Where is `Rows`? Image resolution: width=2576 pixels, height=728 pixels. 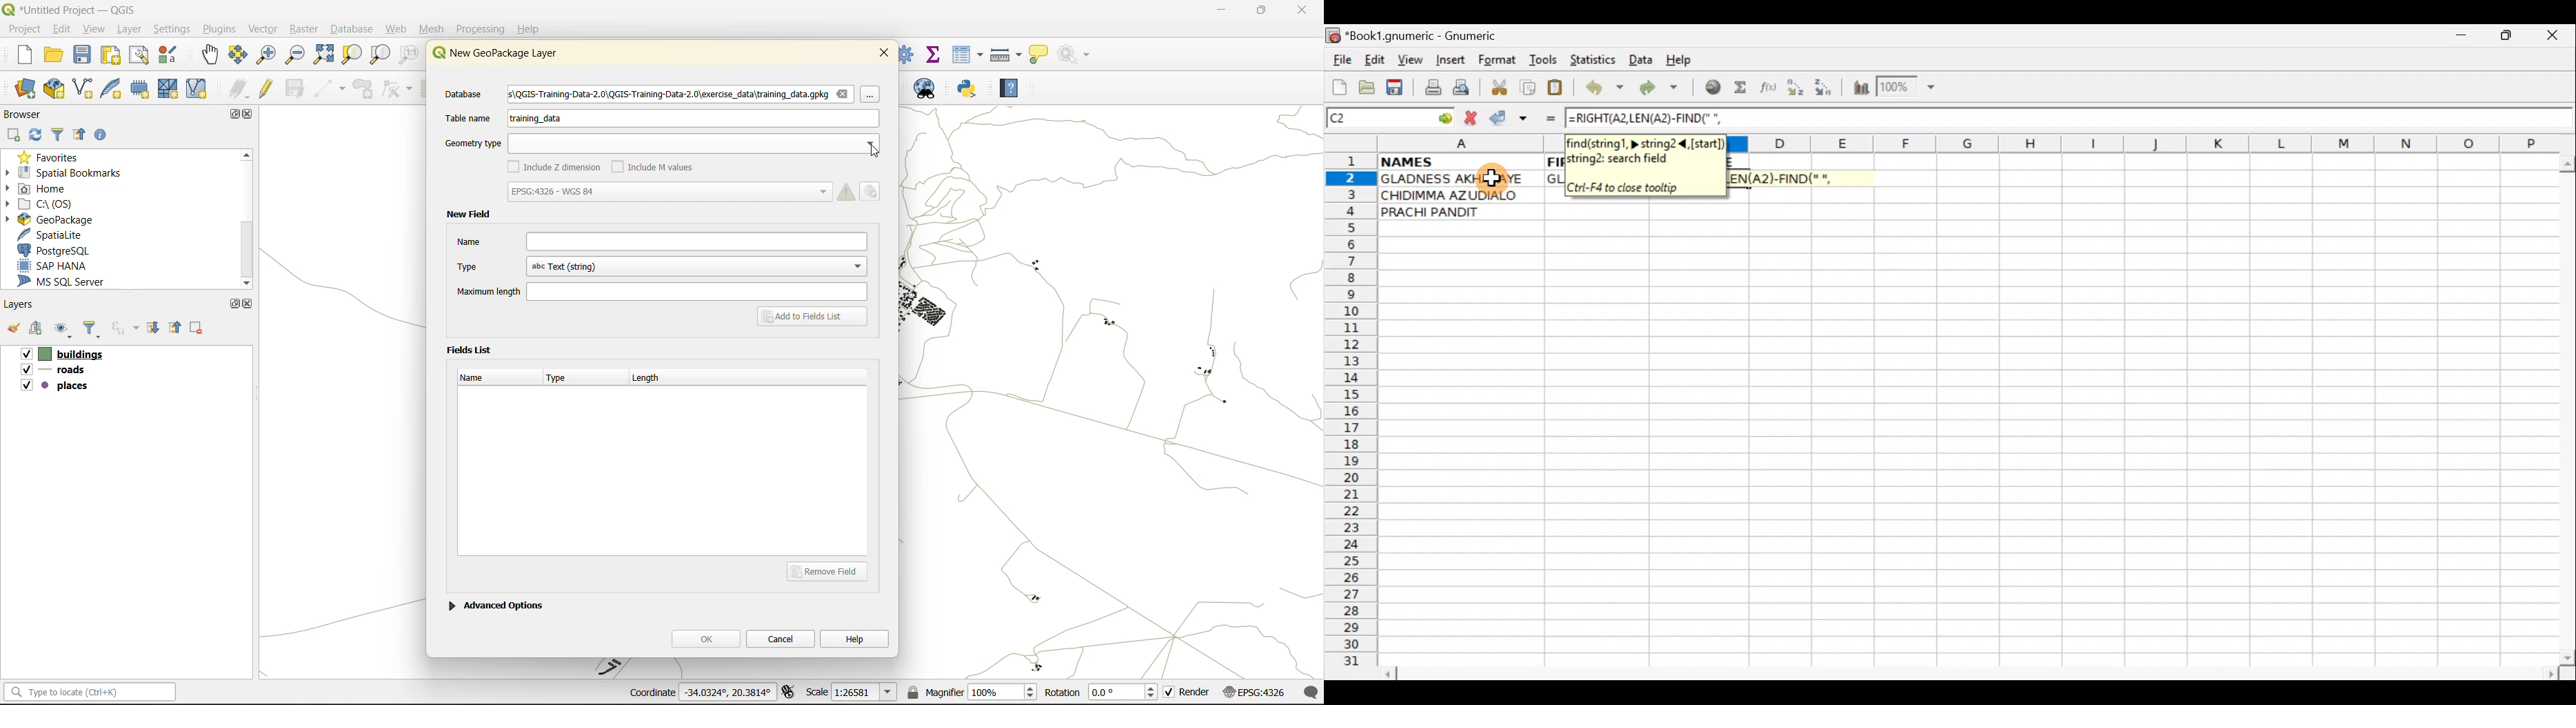 Rows is located at coordinates (1351, 415).